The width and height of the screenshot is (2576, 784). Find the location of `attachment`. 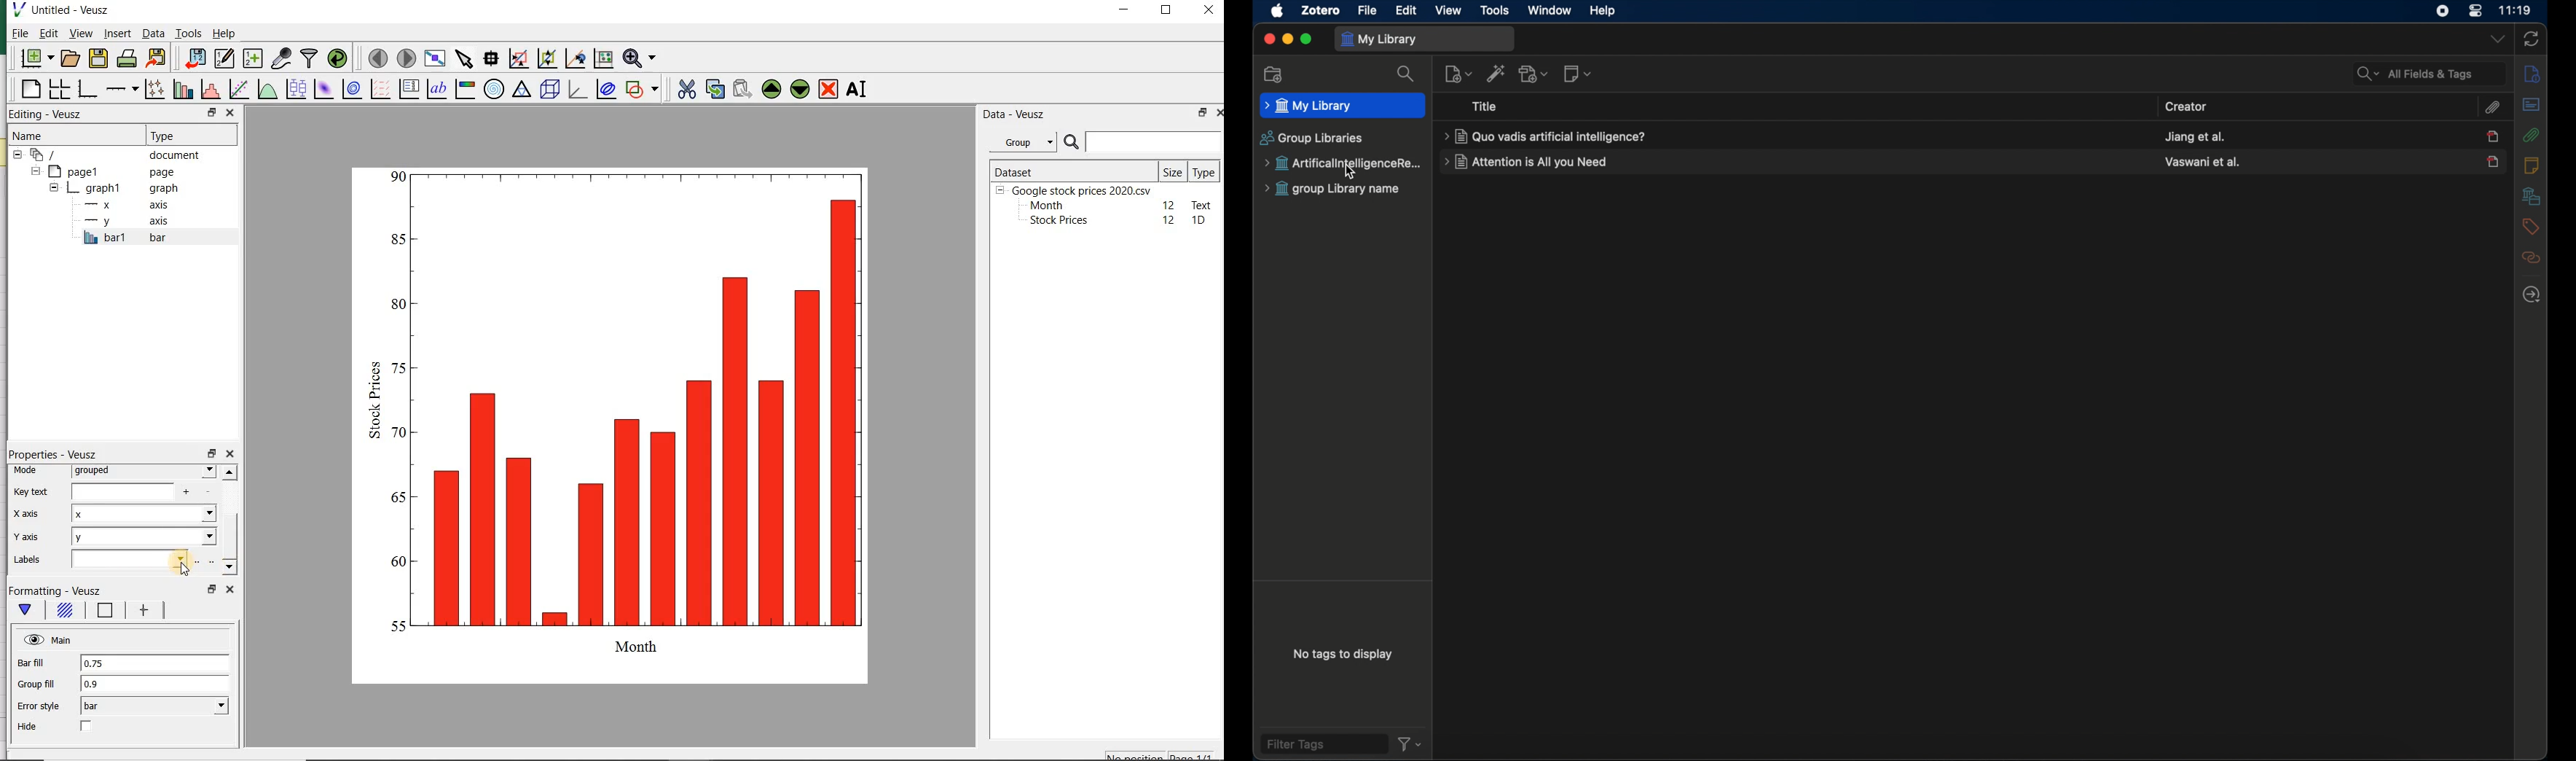

attachment is located at coordinates (2494, 107).